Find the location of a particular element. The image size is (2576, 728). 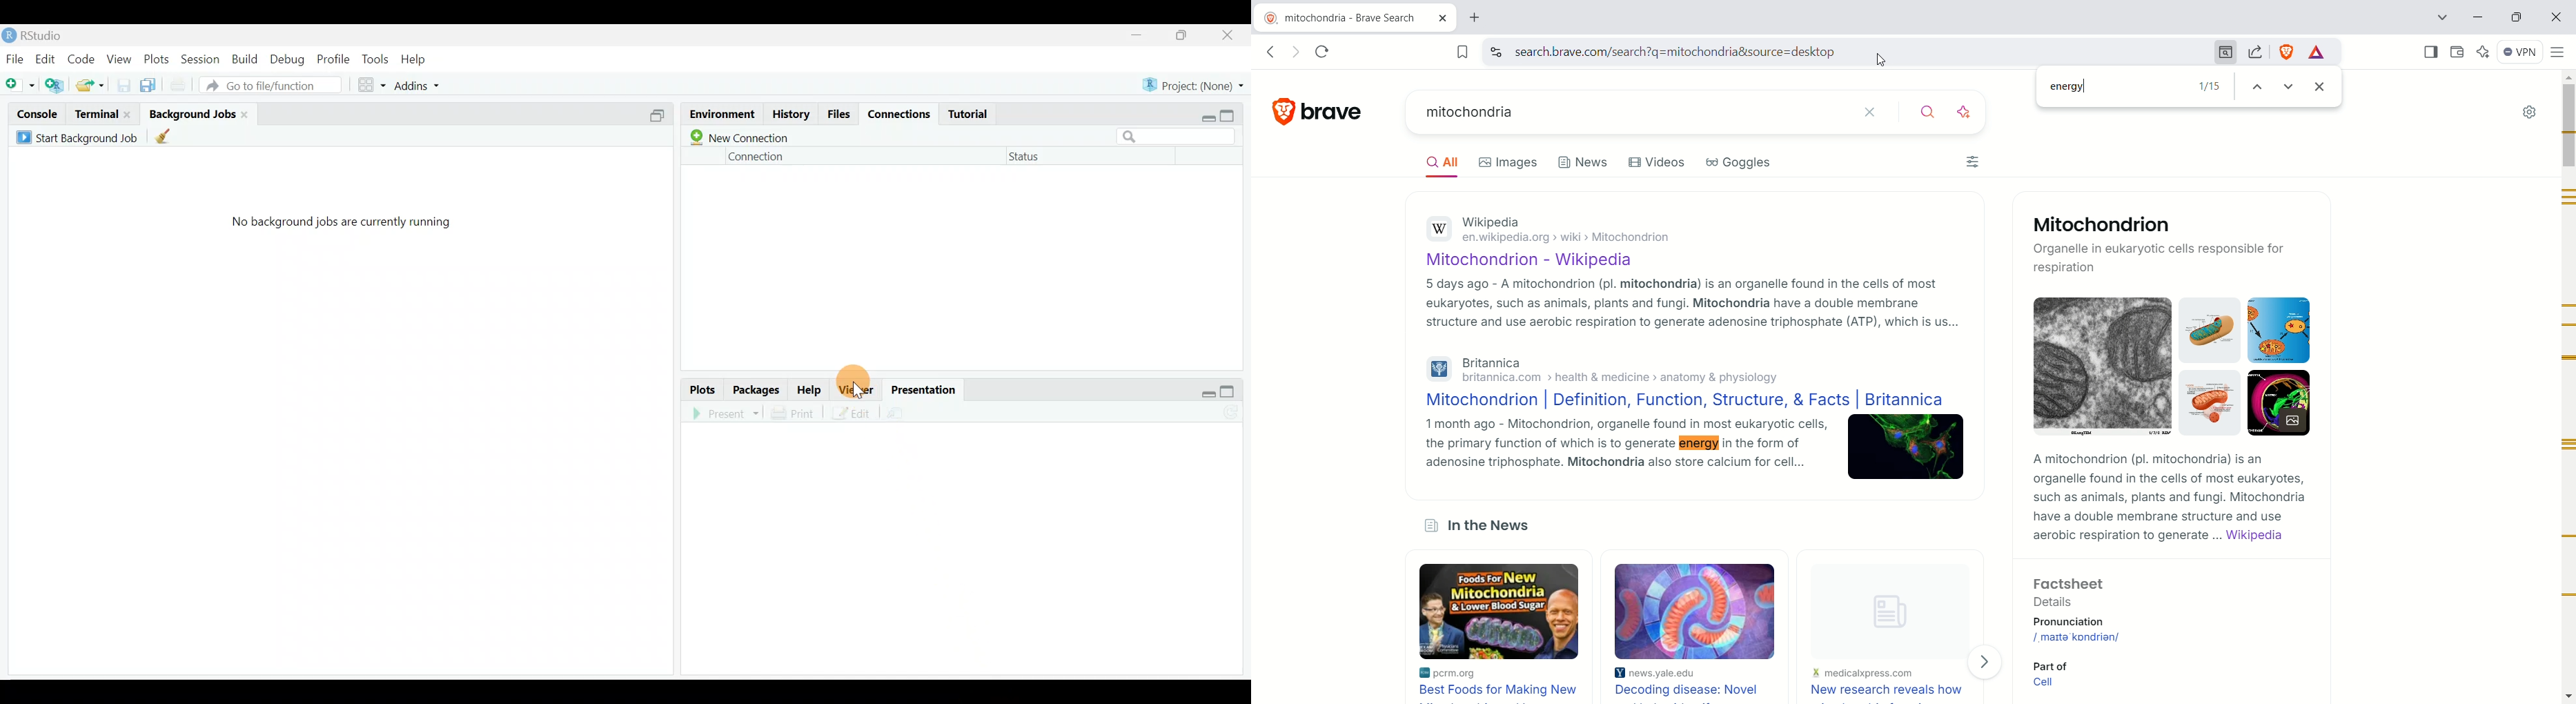

Print is located at coordinates (794, 411).